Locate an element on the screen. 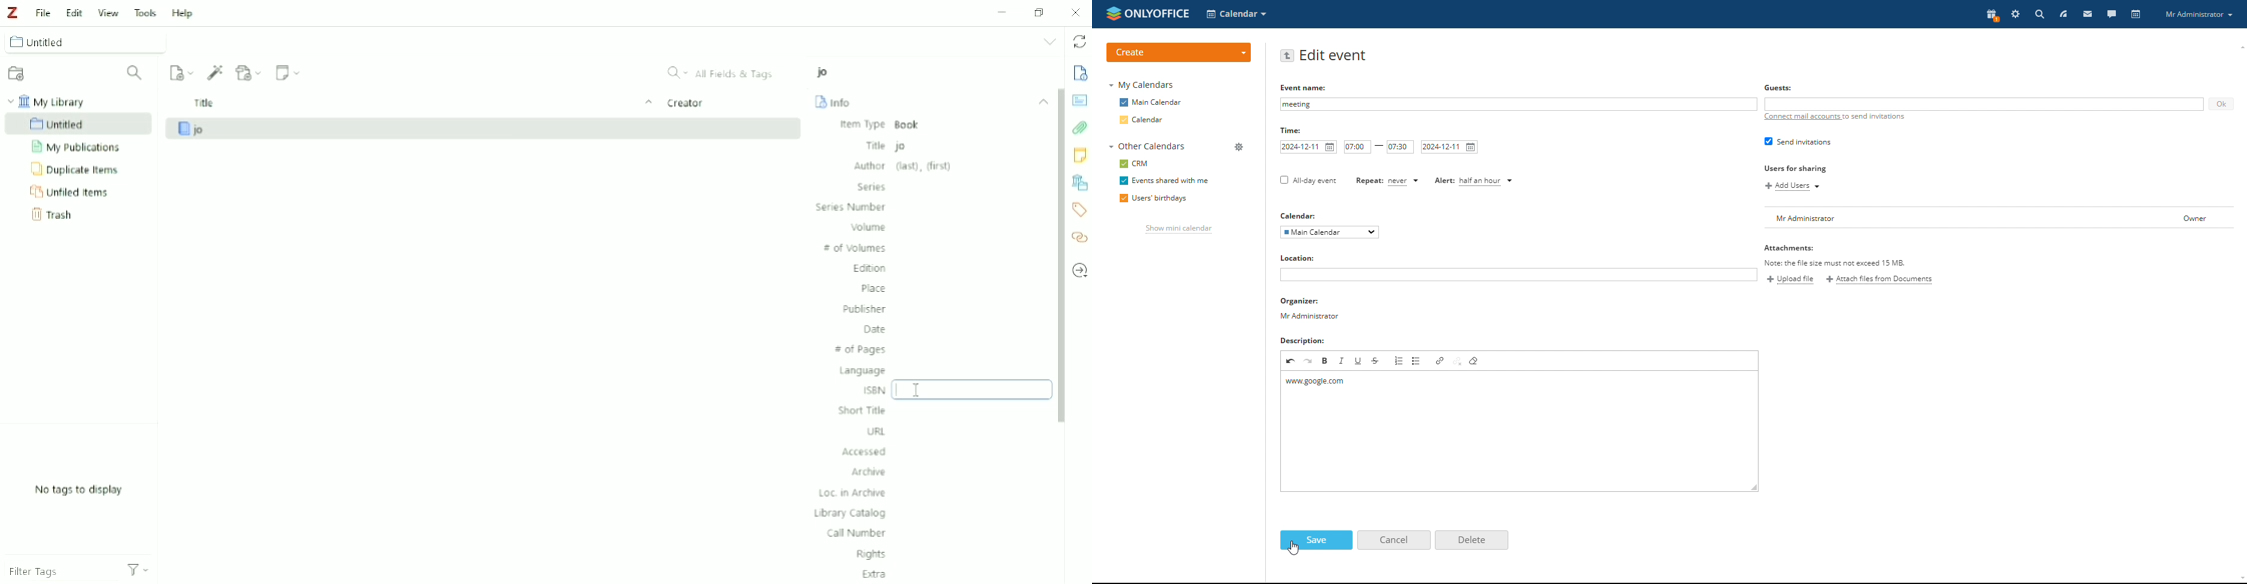 This screenshot has height=588, width=2268. Tools is located at coordinates (145, 12).